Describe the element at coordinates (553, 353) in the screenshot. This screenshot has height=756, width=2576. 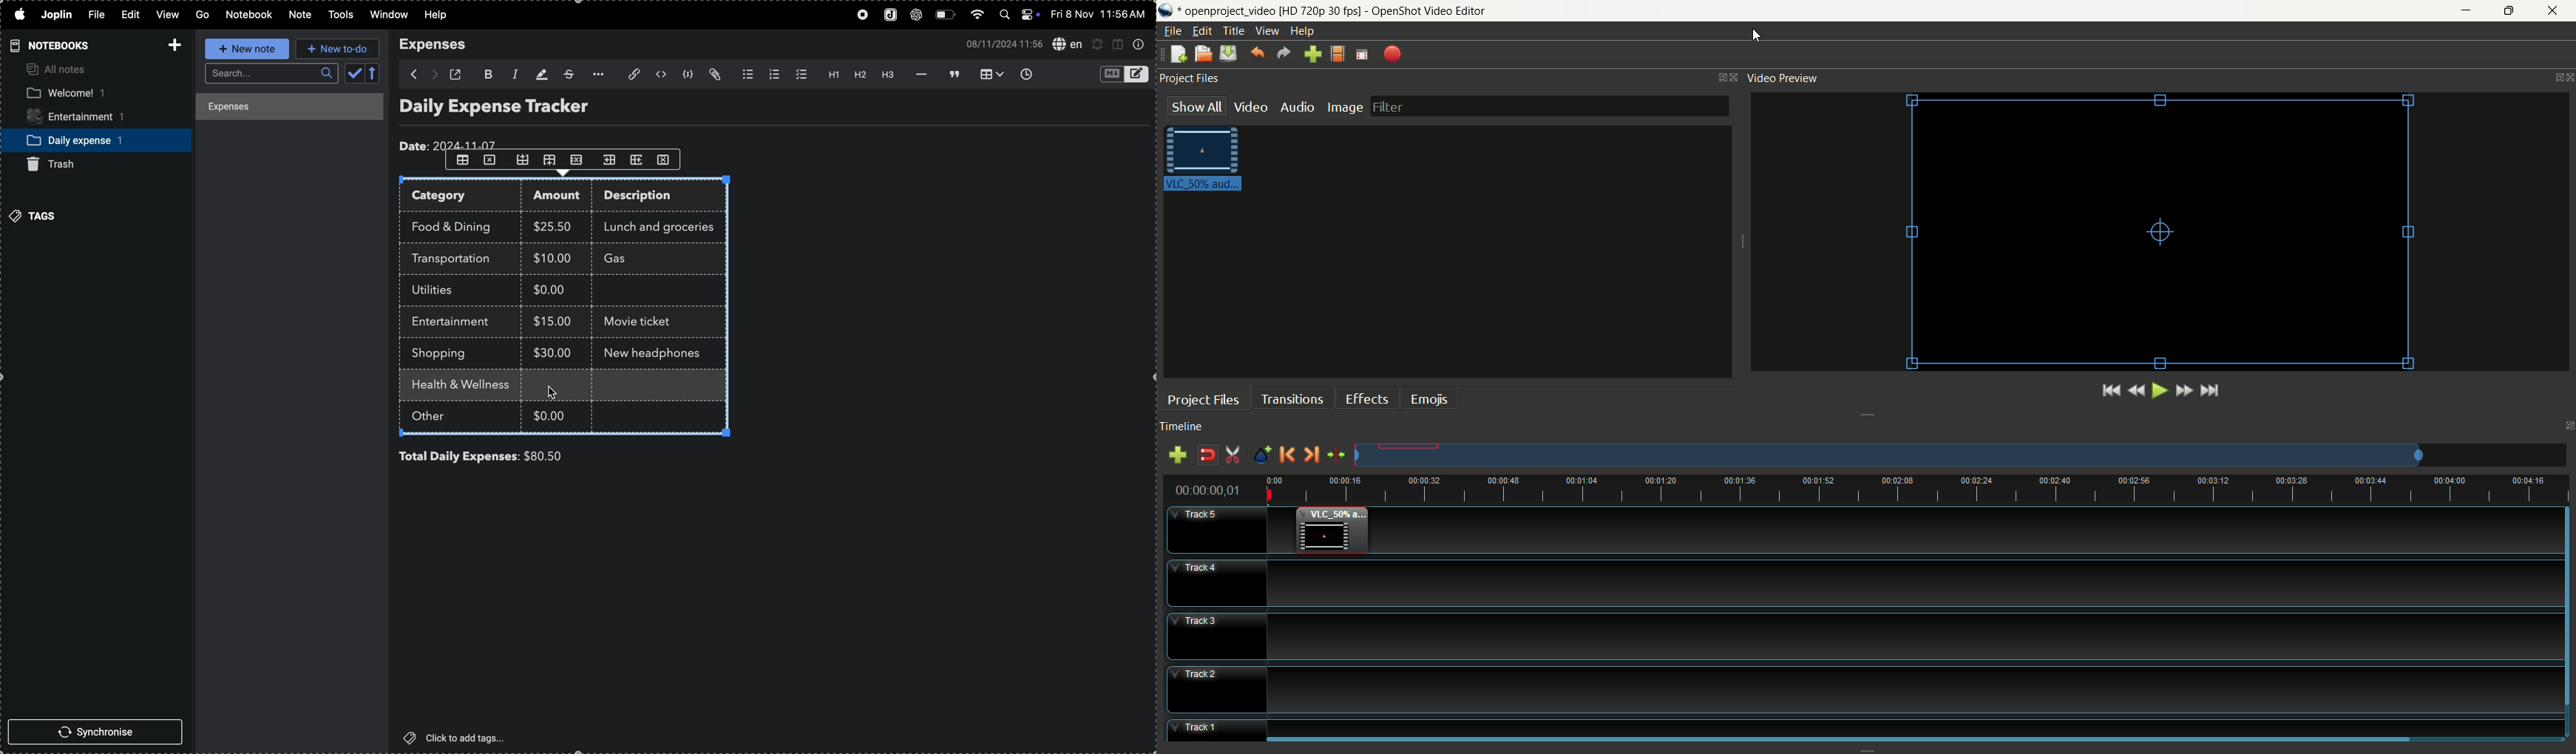
I see `$30.00` at that location.